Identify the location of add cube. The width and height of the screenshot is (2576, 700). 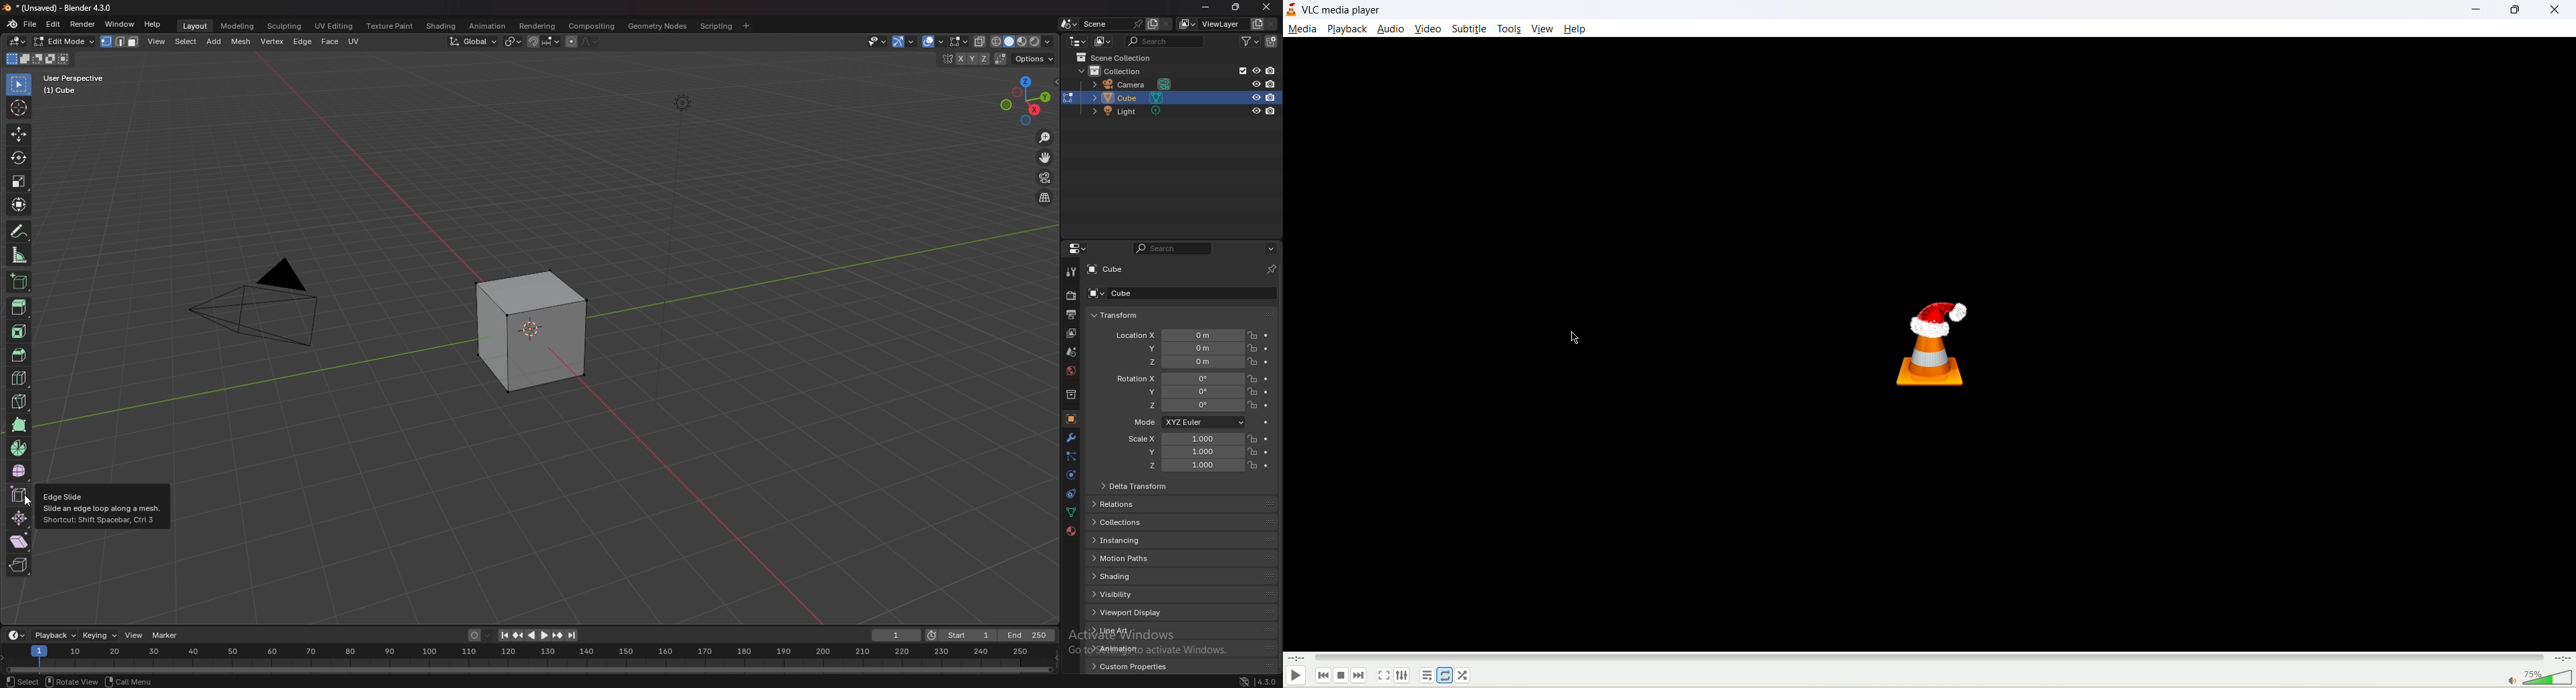
(18, 282).